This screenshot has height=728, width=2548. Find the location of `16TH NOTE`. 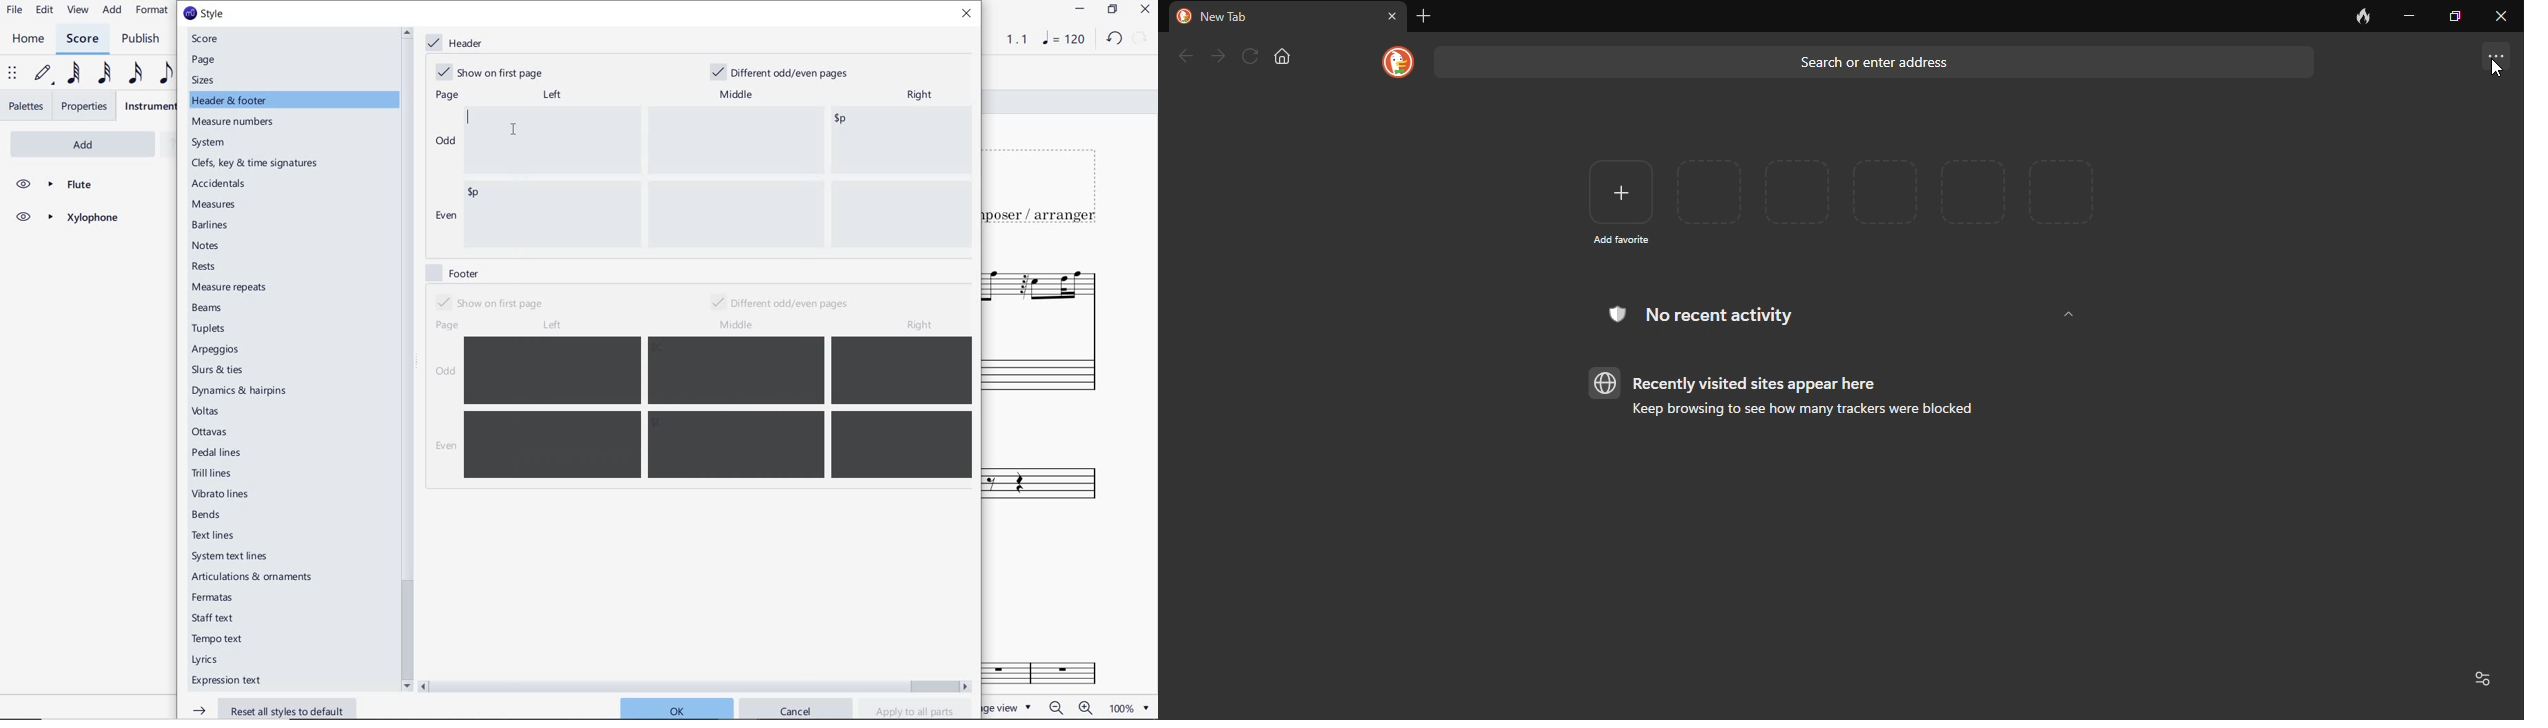

16TH NOTE is located at coordinates (135, 72).